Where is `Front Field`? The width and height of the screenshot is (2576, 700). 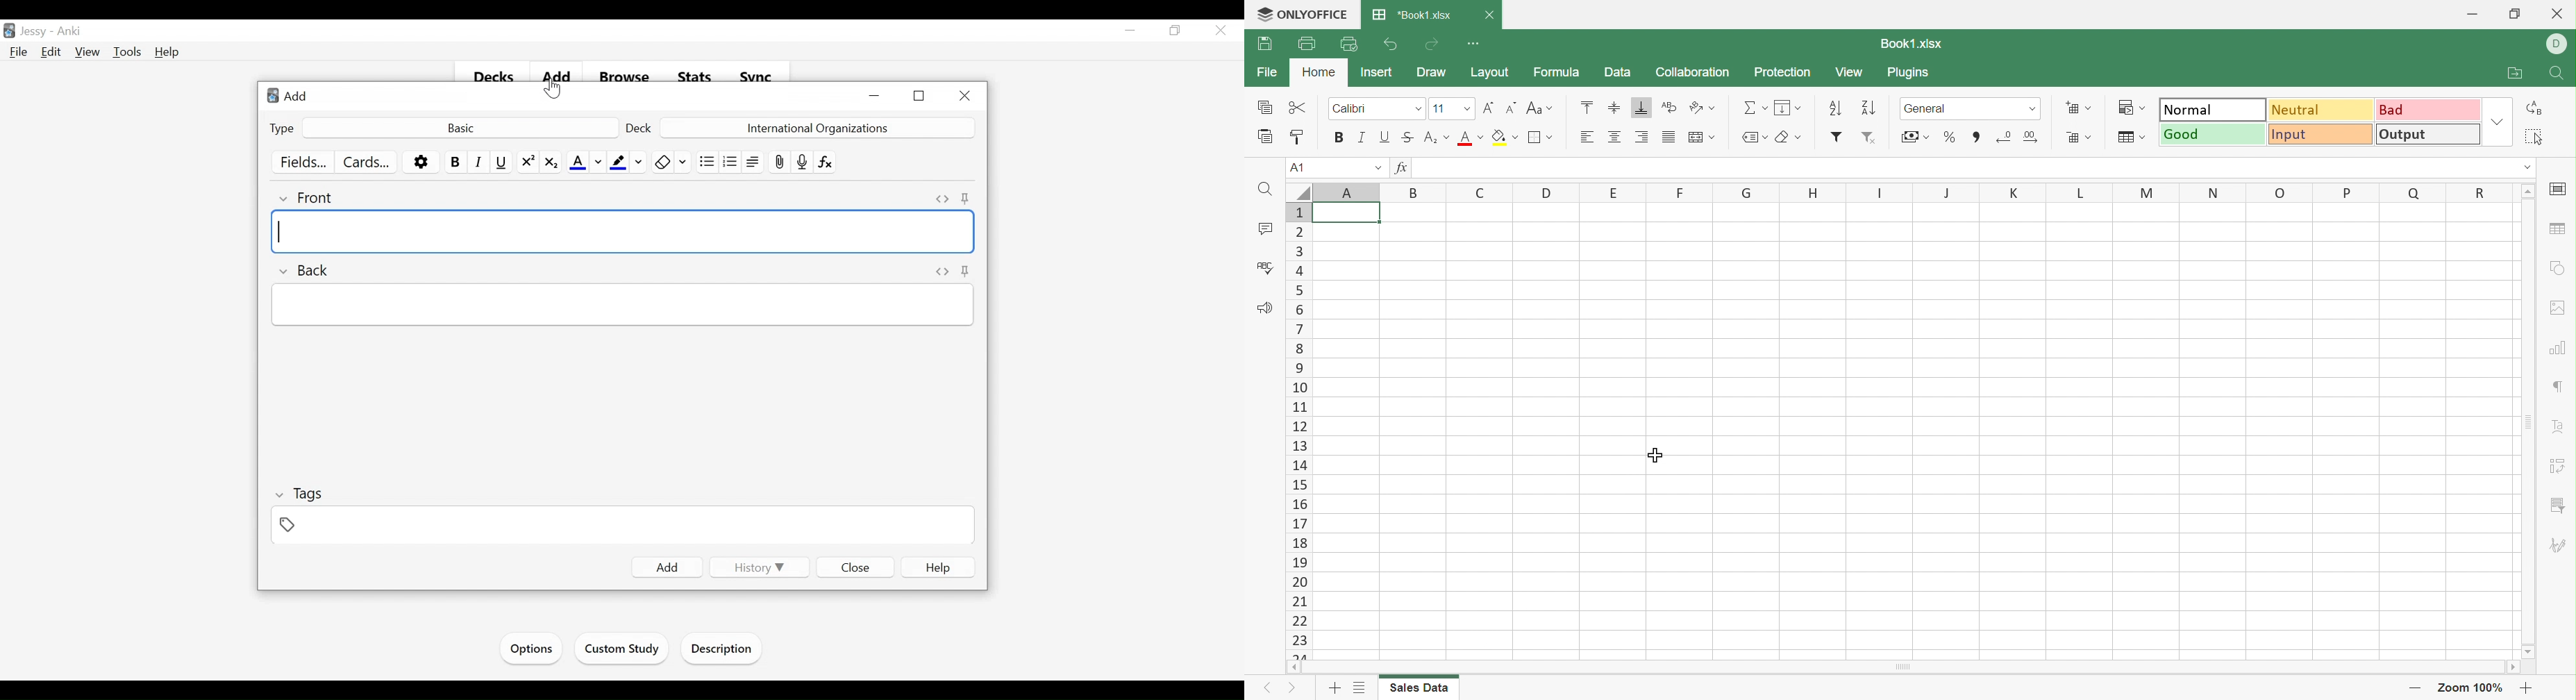
Front Field is located at coordinates (621, 232).